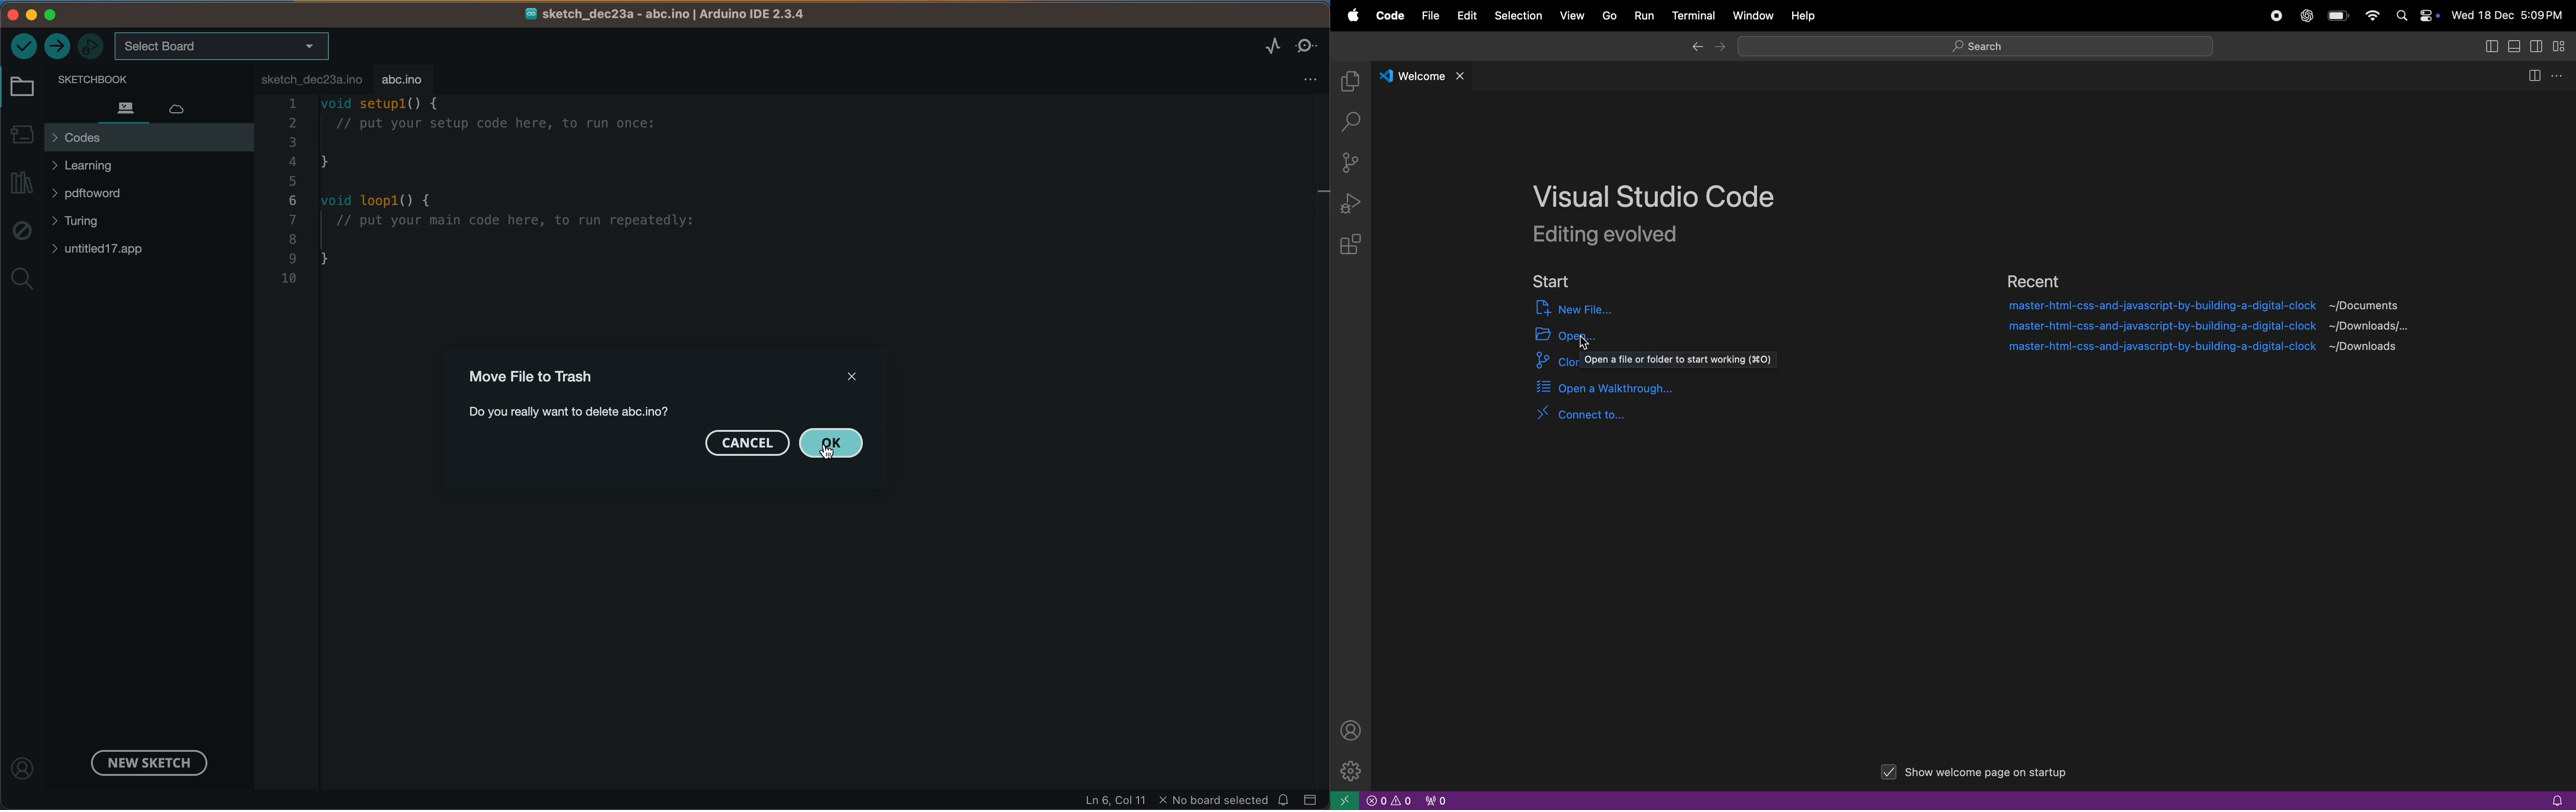 This screenshot has height=812, width=2576. Describe the element at coordinates (671, 14) in the screenshot. I see `file name` at that location.